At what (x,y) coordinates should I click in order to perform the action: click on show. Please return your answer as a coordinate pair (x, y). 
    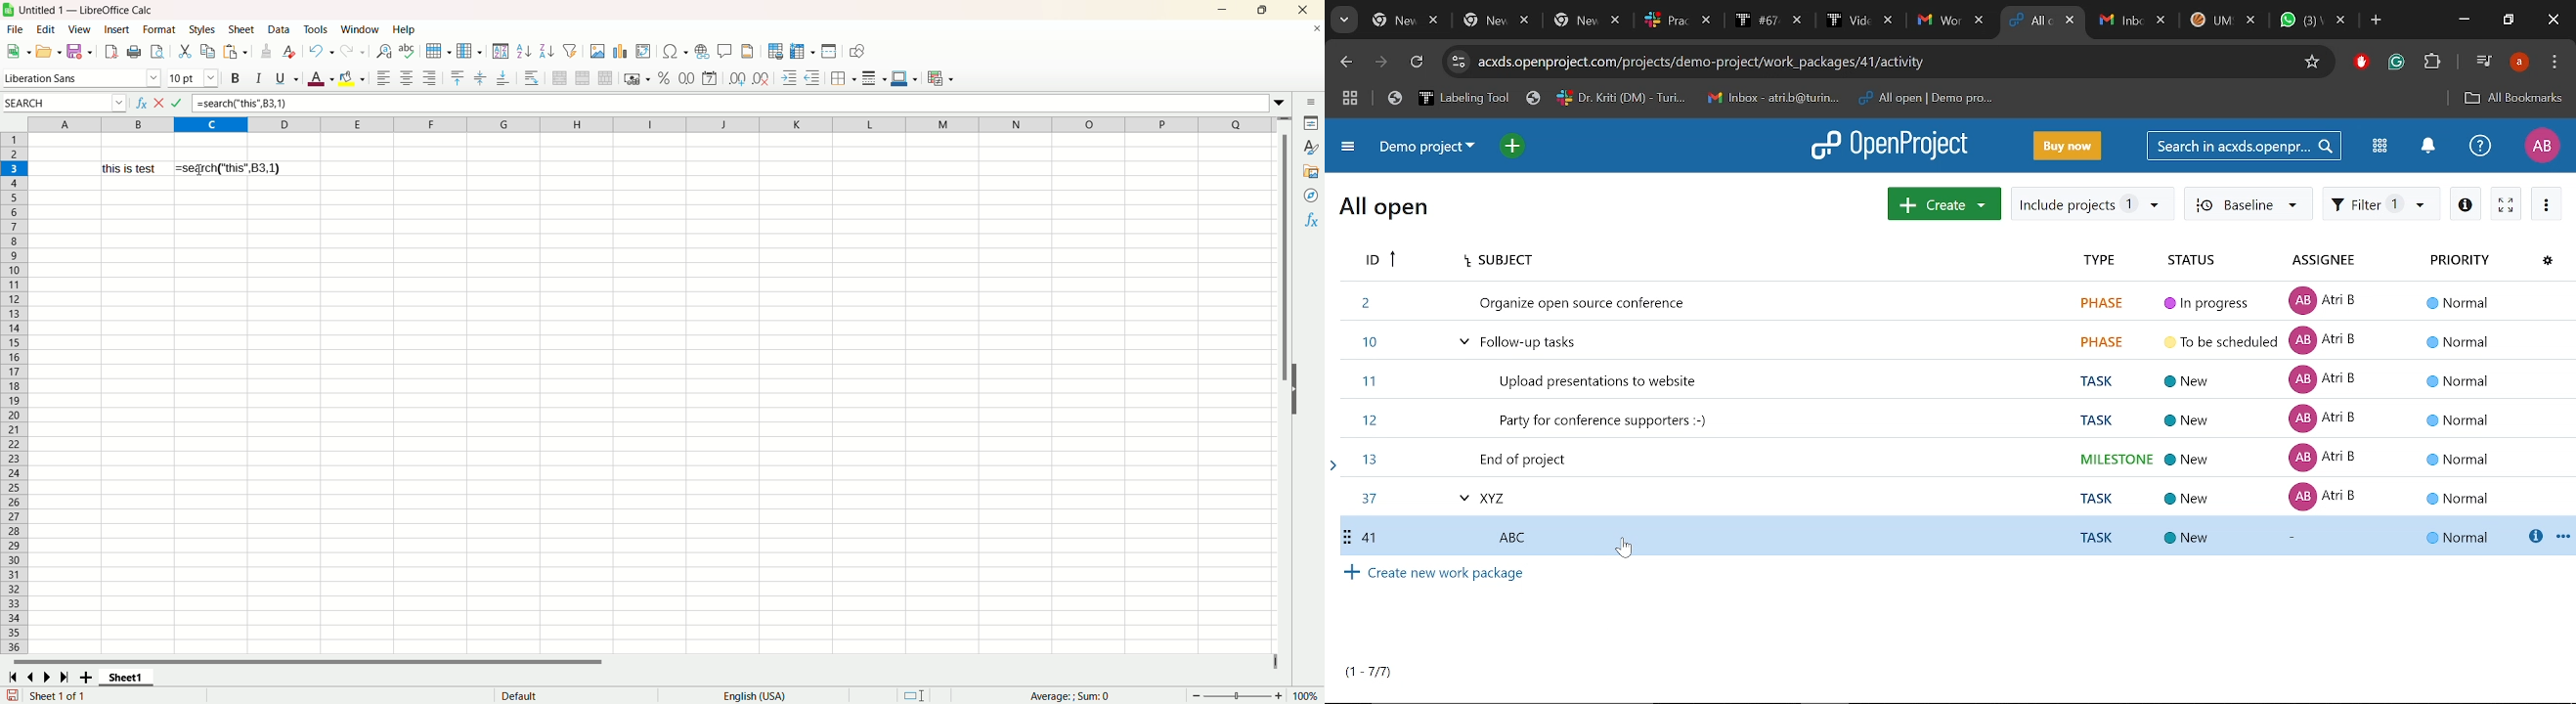
    Looking at the image, I should click on (1297, 389).